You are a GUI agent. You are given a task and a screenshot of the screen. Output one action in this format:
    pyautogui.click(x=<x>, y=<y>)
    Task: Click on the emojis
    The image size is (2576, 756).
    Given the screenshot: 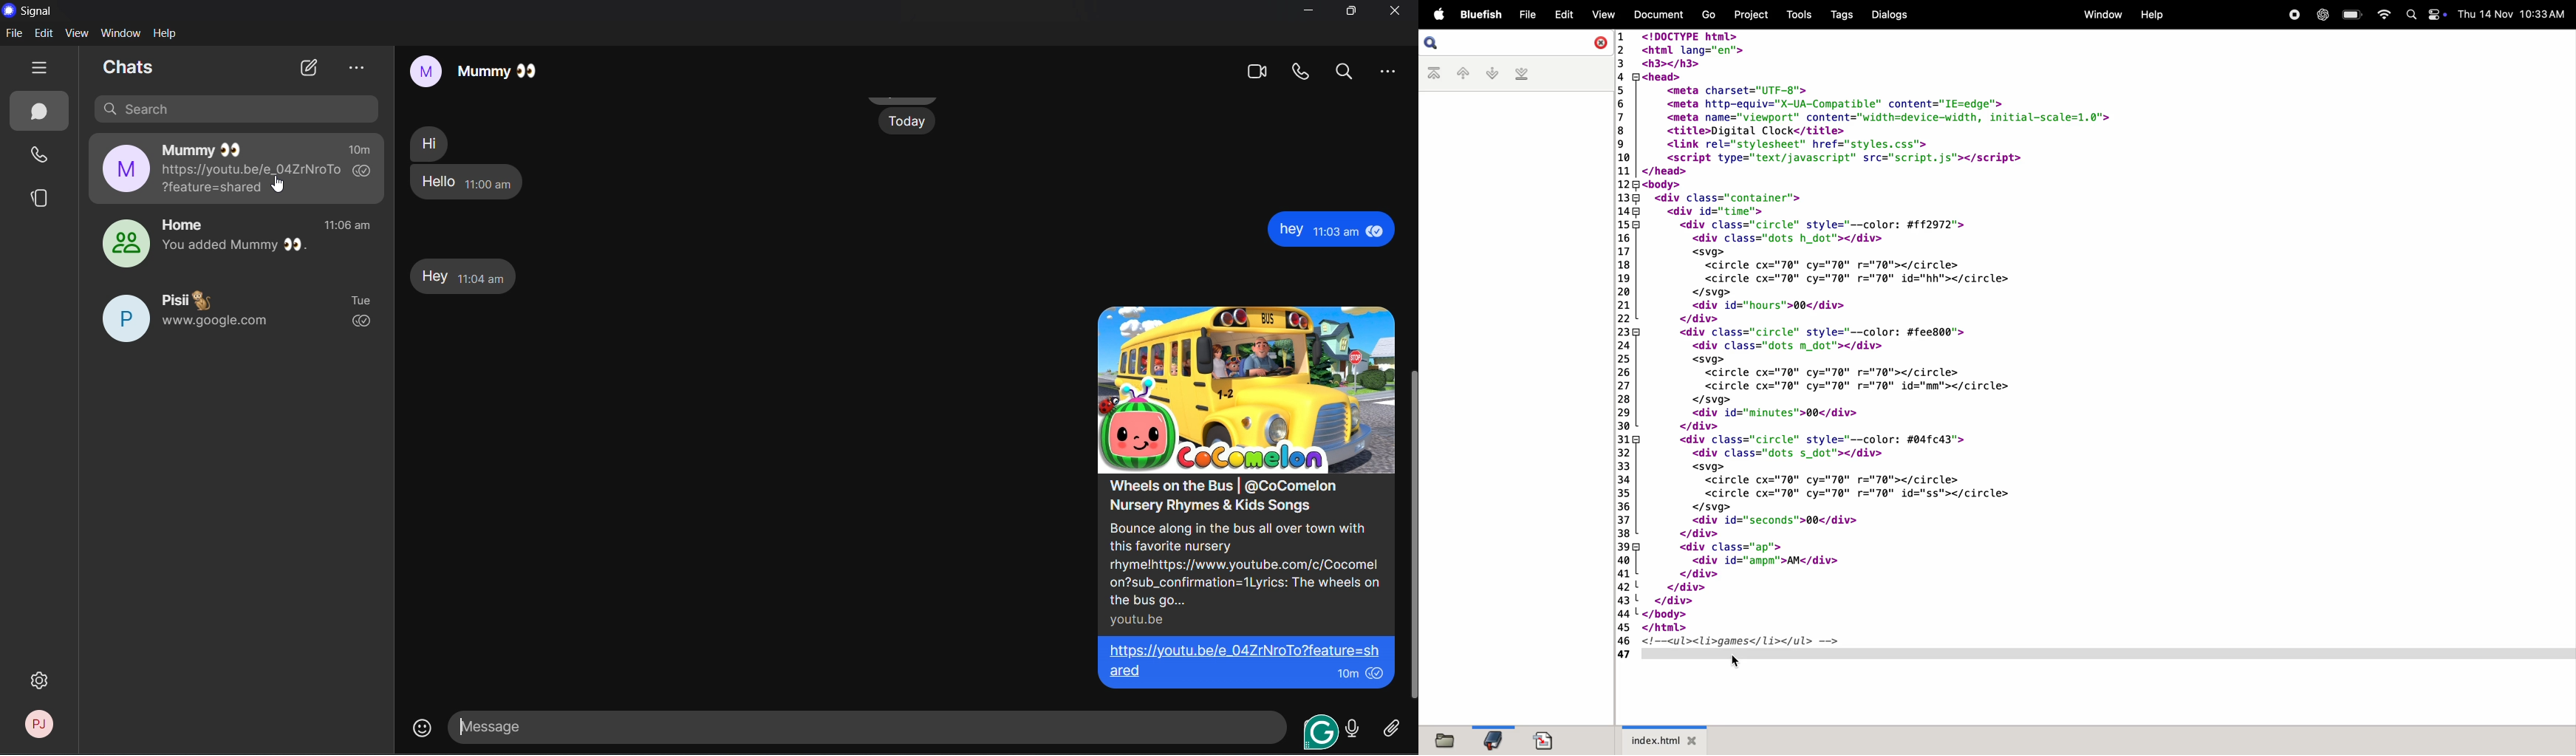 What is the action you would take?
    pyautogui.click(x=420, y=728)
    